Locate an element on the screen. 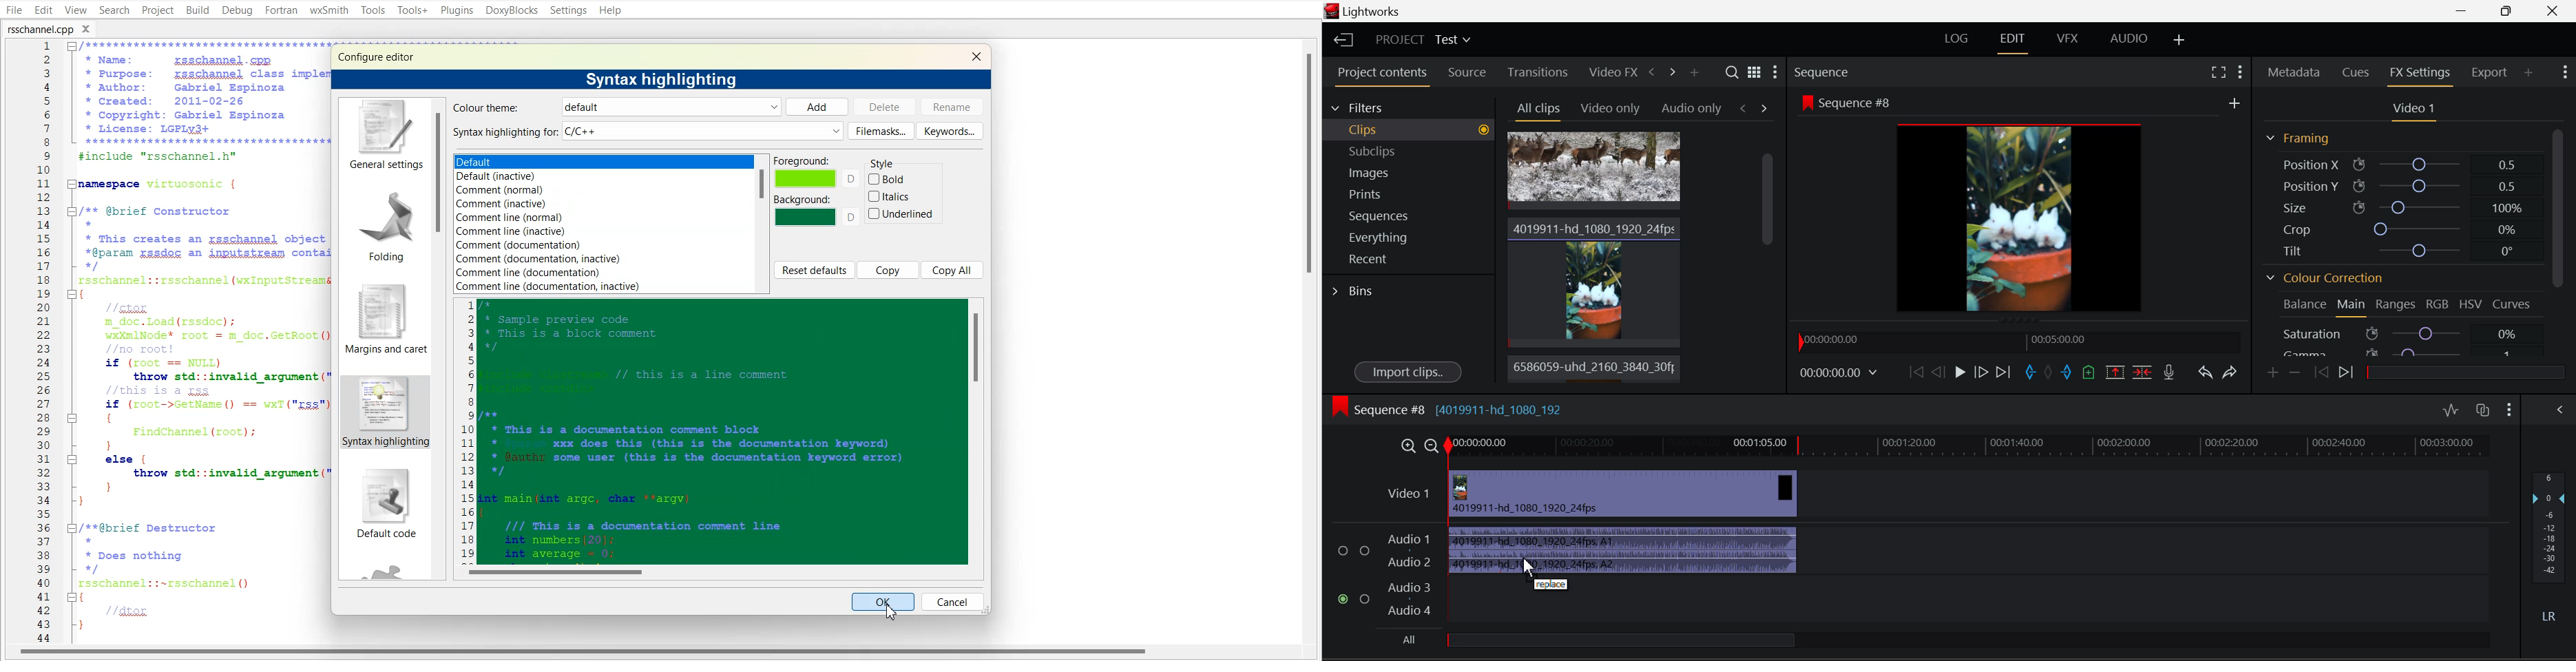 This screenshot has height=672, width=2576. Project is located at coordinates (157, 10).